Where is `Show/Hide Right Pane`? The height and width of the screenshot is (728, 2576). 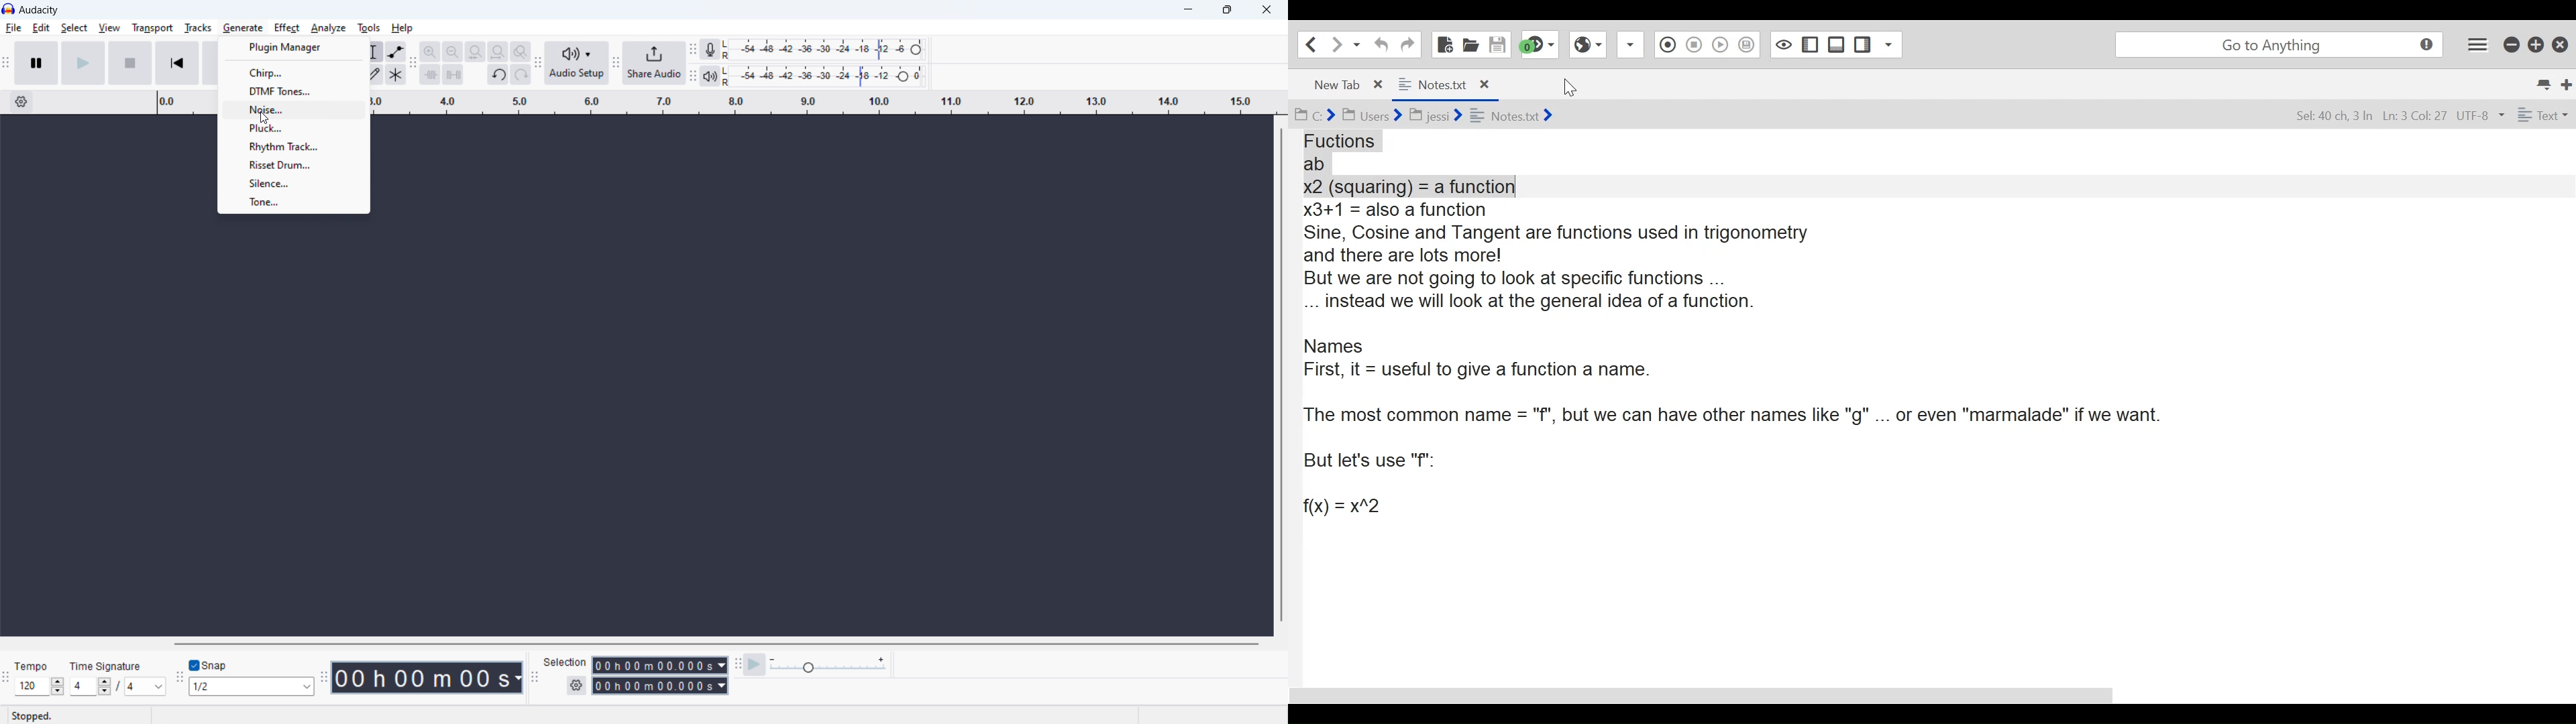
Show/Hide Right Pane is located at coordinates (1784, 43).